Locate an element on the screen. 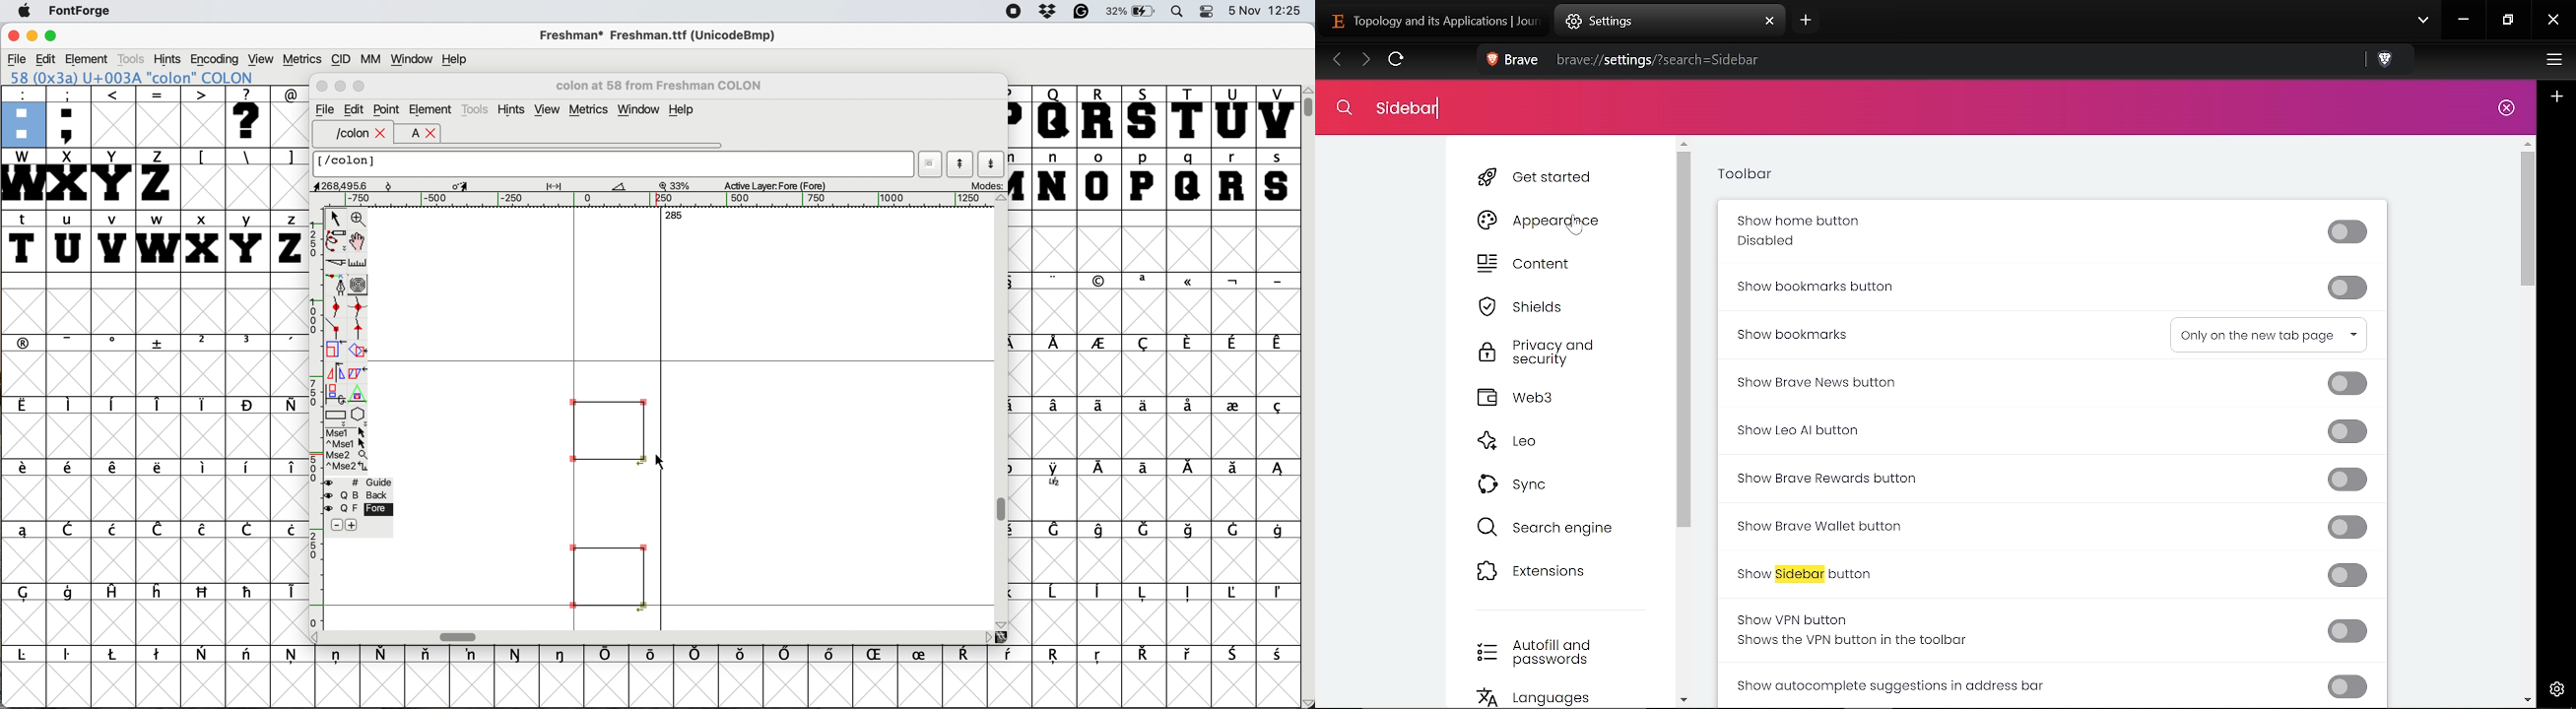  symbol is located at coordinates (24, 406).